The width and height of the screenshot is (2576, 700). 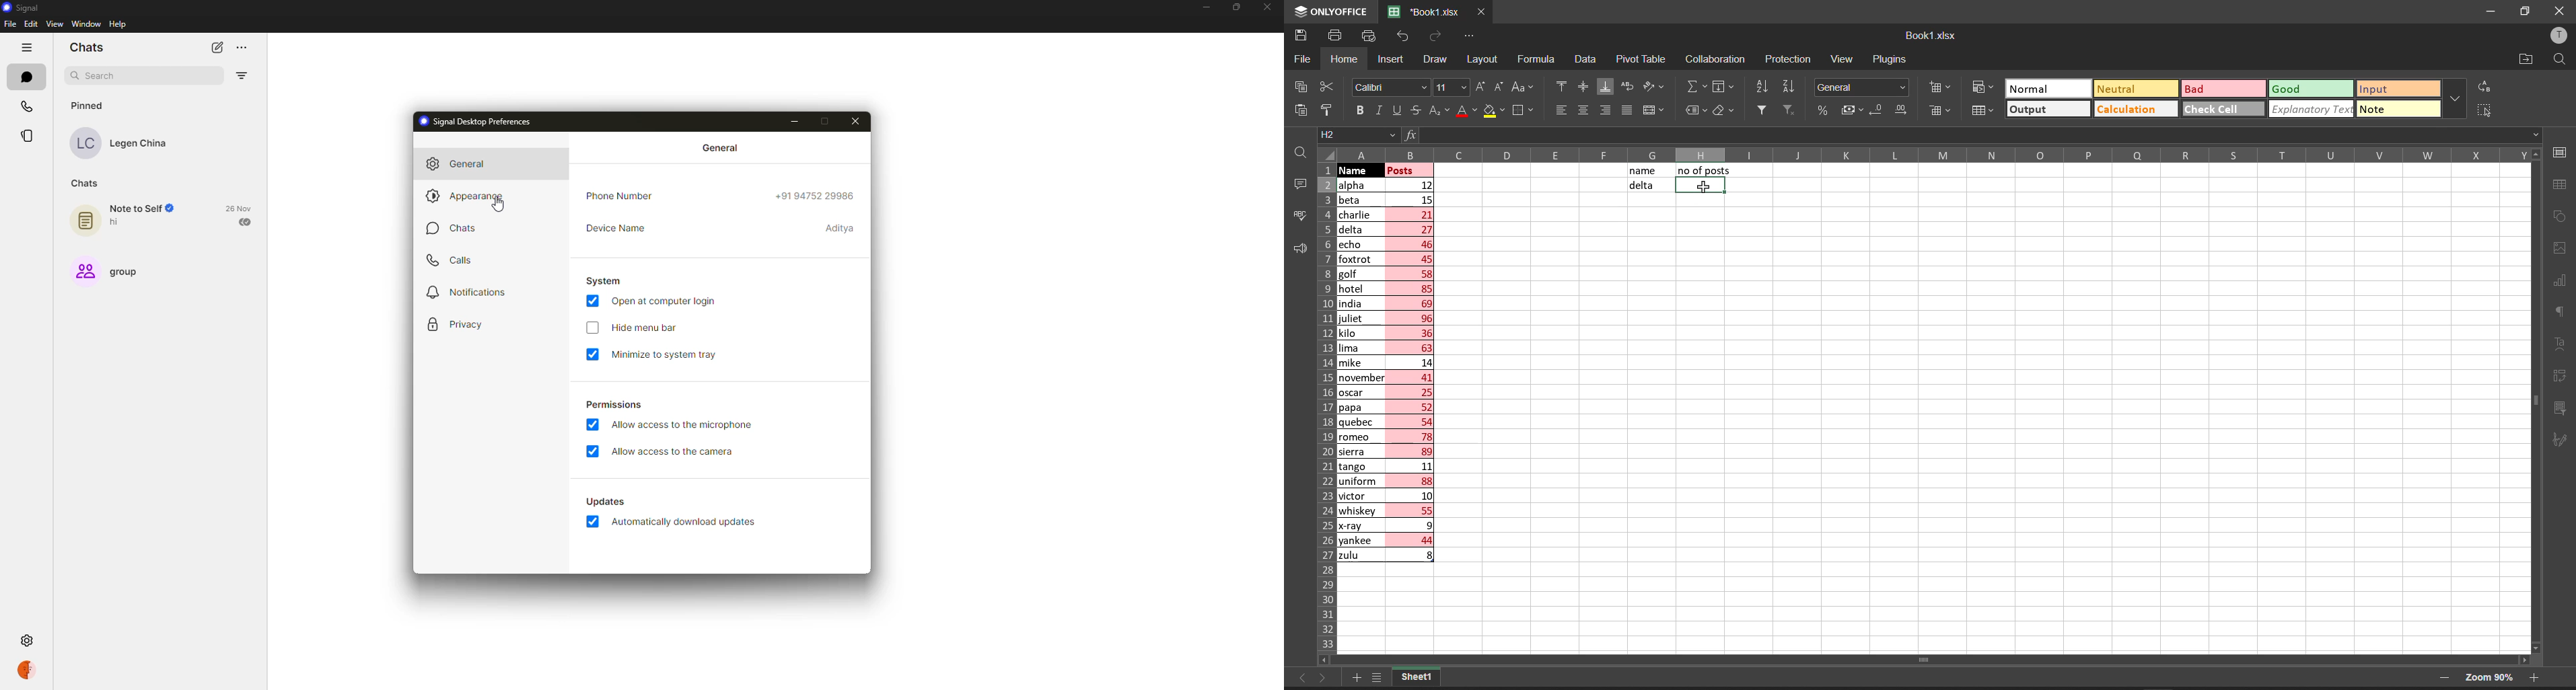 What do you see at coordinates (2561, 59) in the screenshot?
I see `find` at bounding box center [2561, 59].